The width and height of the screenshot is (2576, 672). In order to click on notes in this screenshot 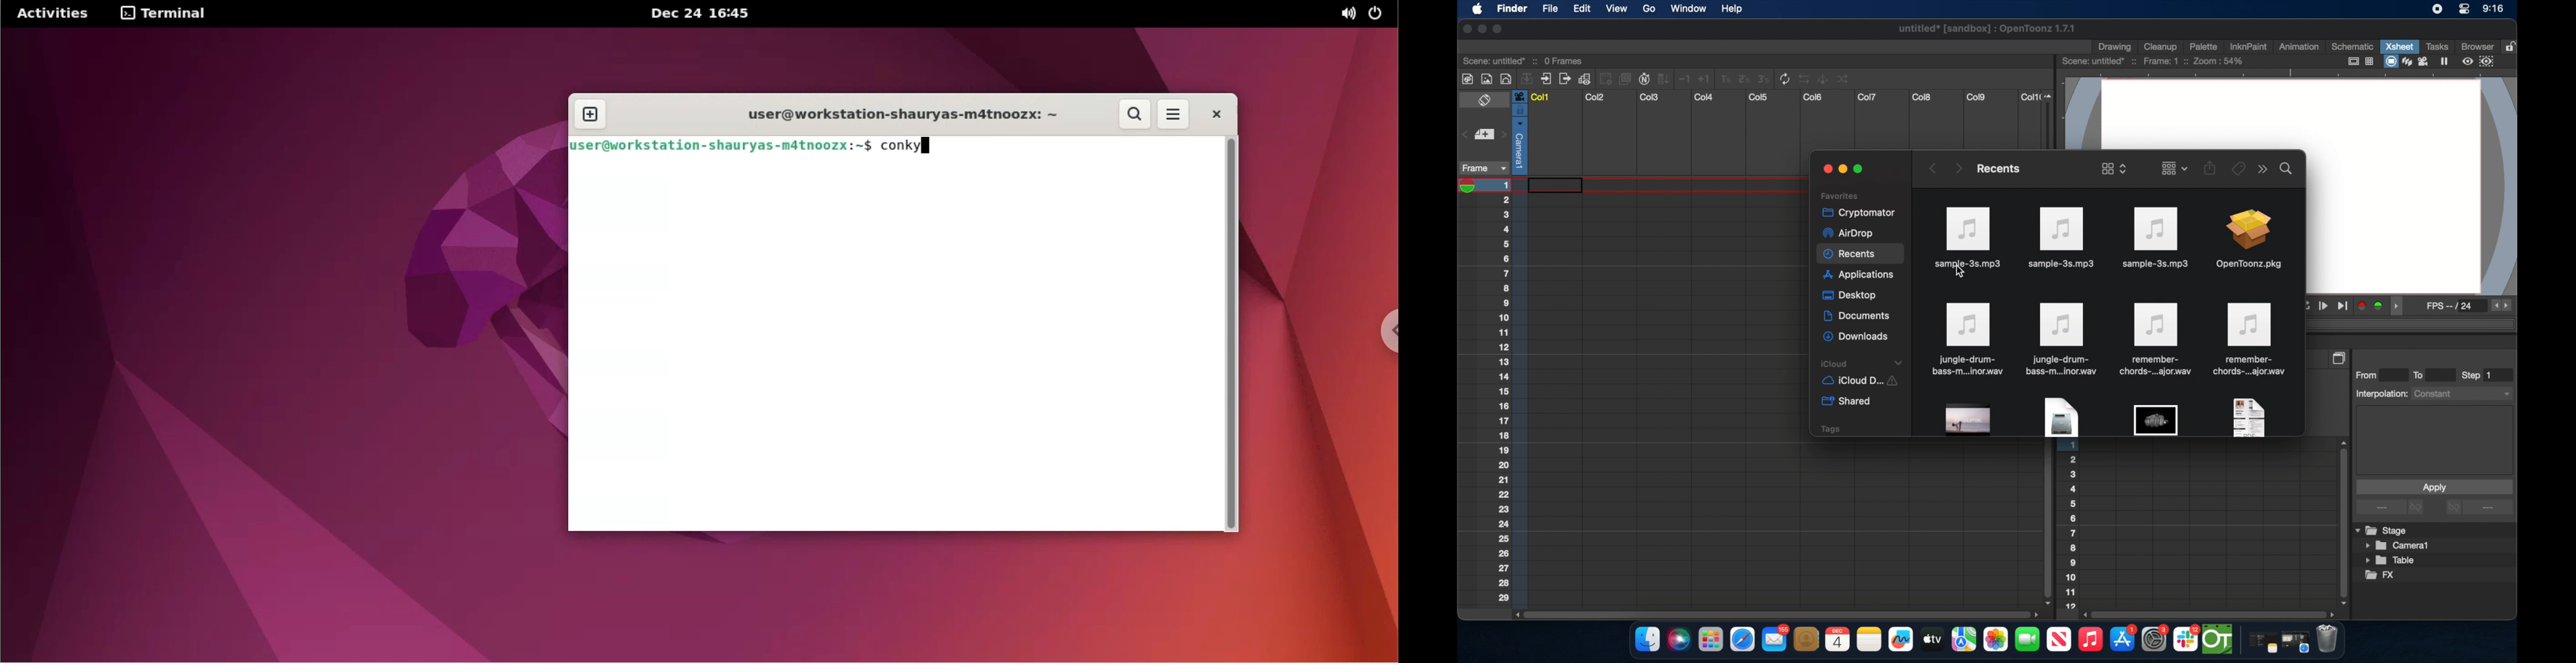, I will do `click(2261, 643)`.